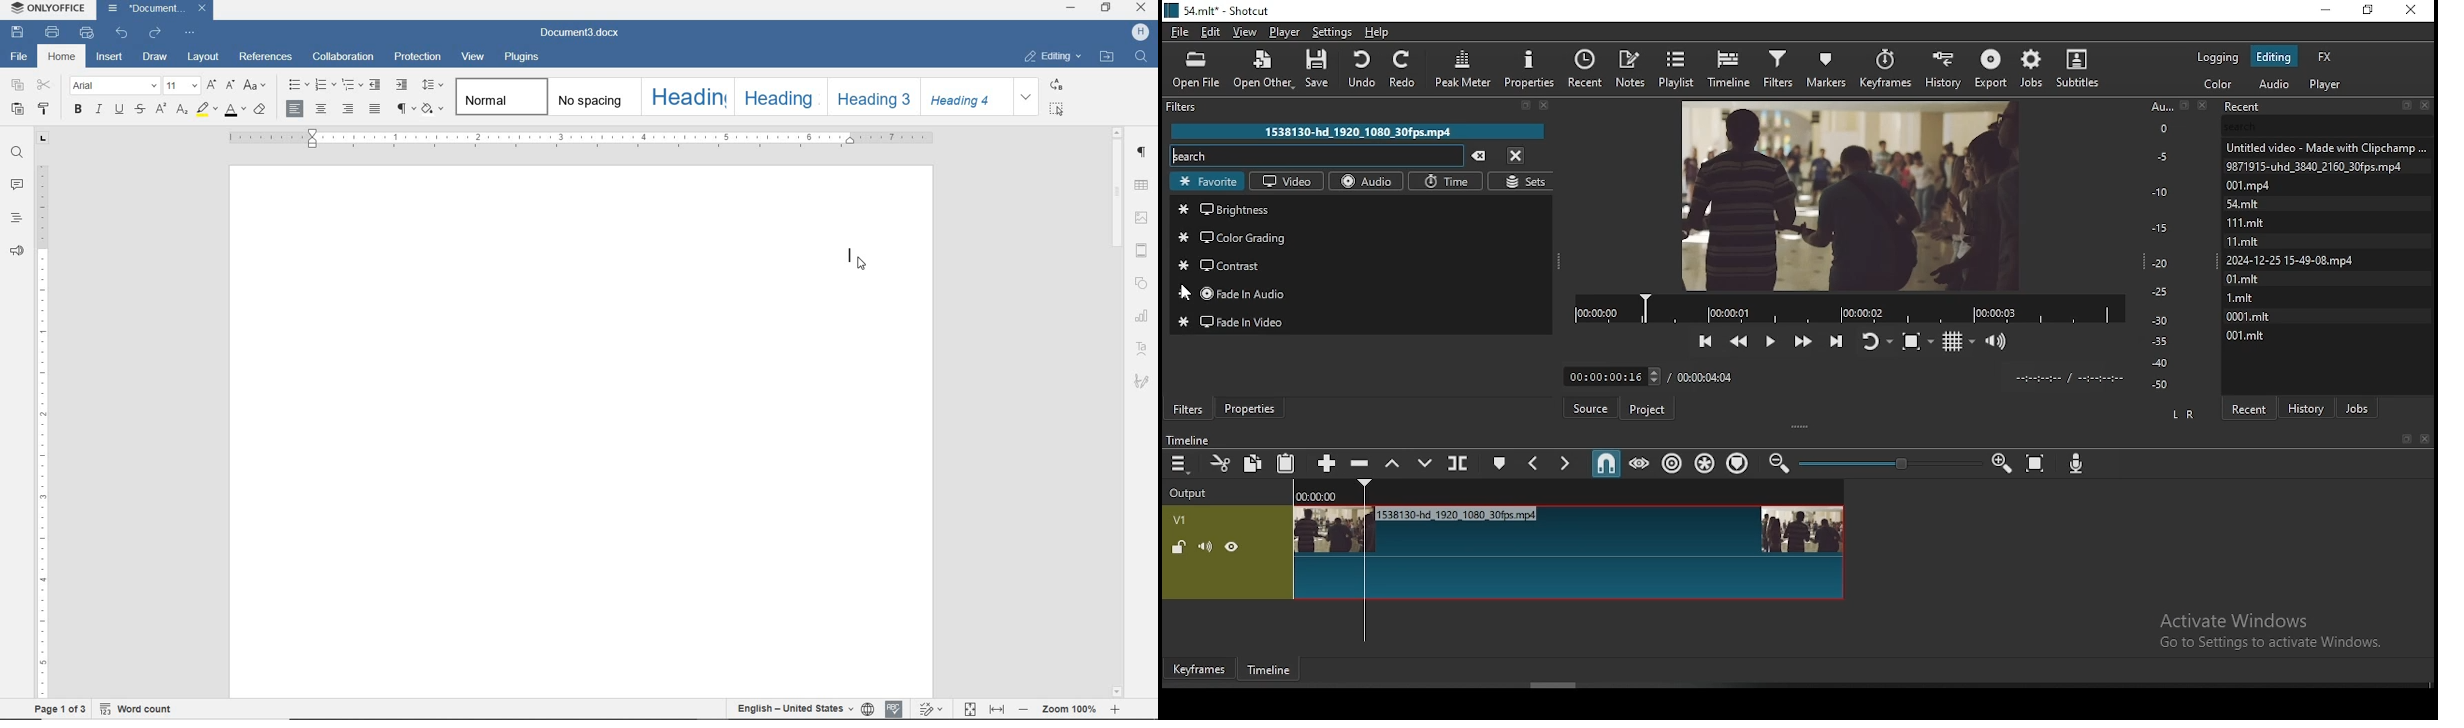  Describe the element at coordinates (1189, 409) in the screenshot. I see `filters` at that location.